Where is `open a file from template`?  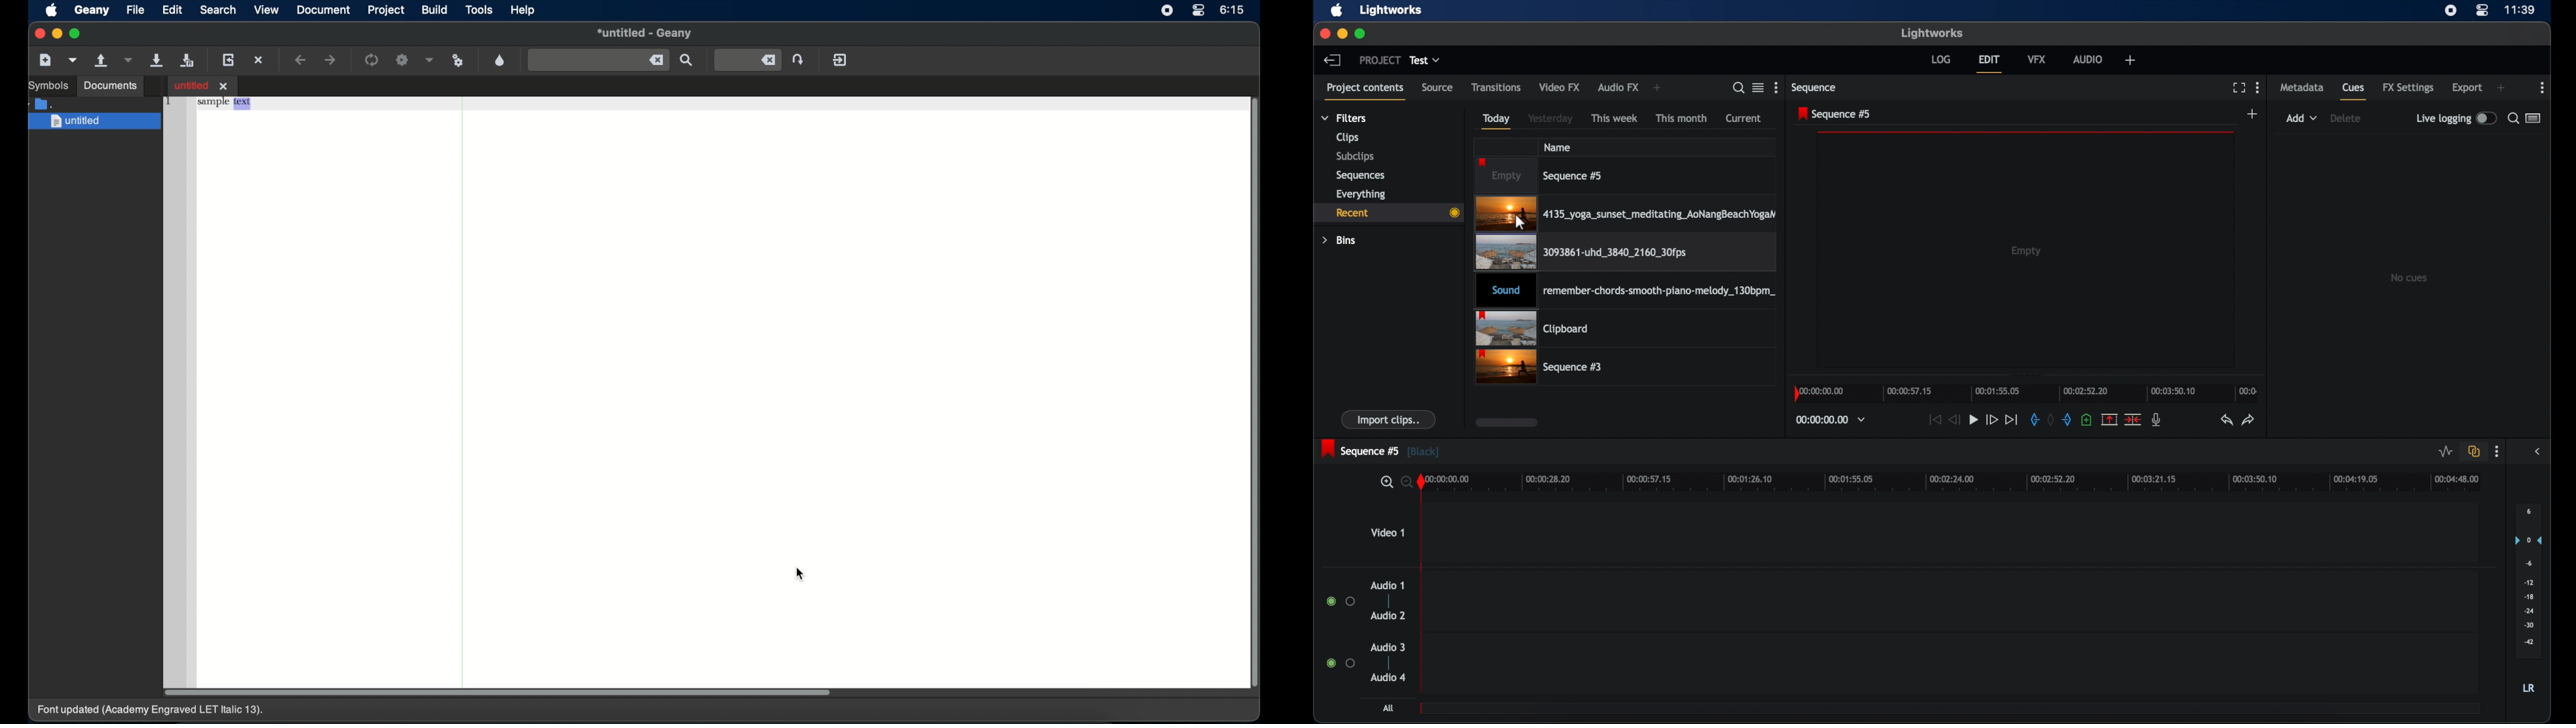 open a file from template is located at coordinates (74, 60).